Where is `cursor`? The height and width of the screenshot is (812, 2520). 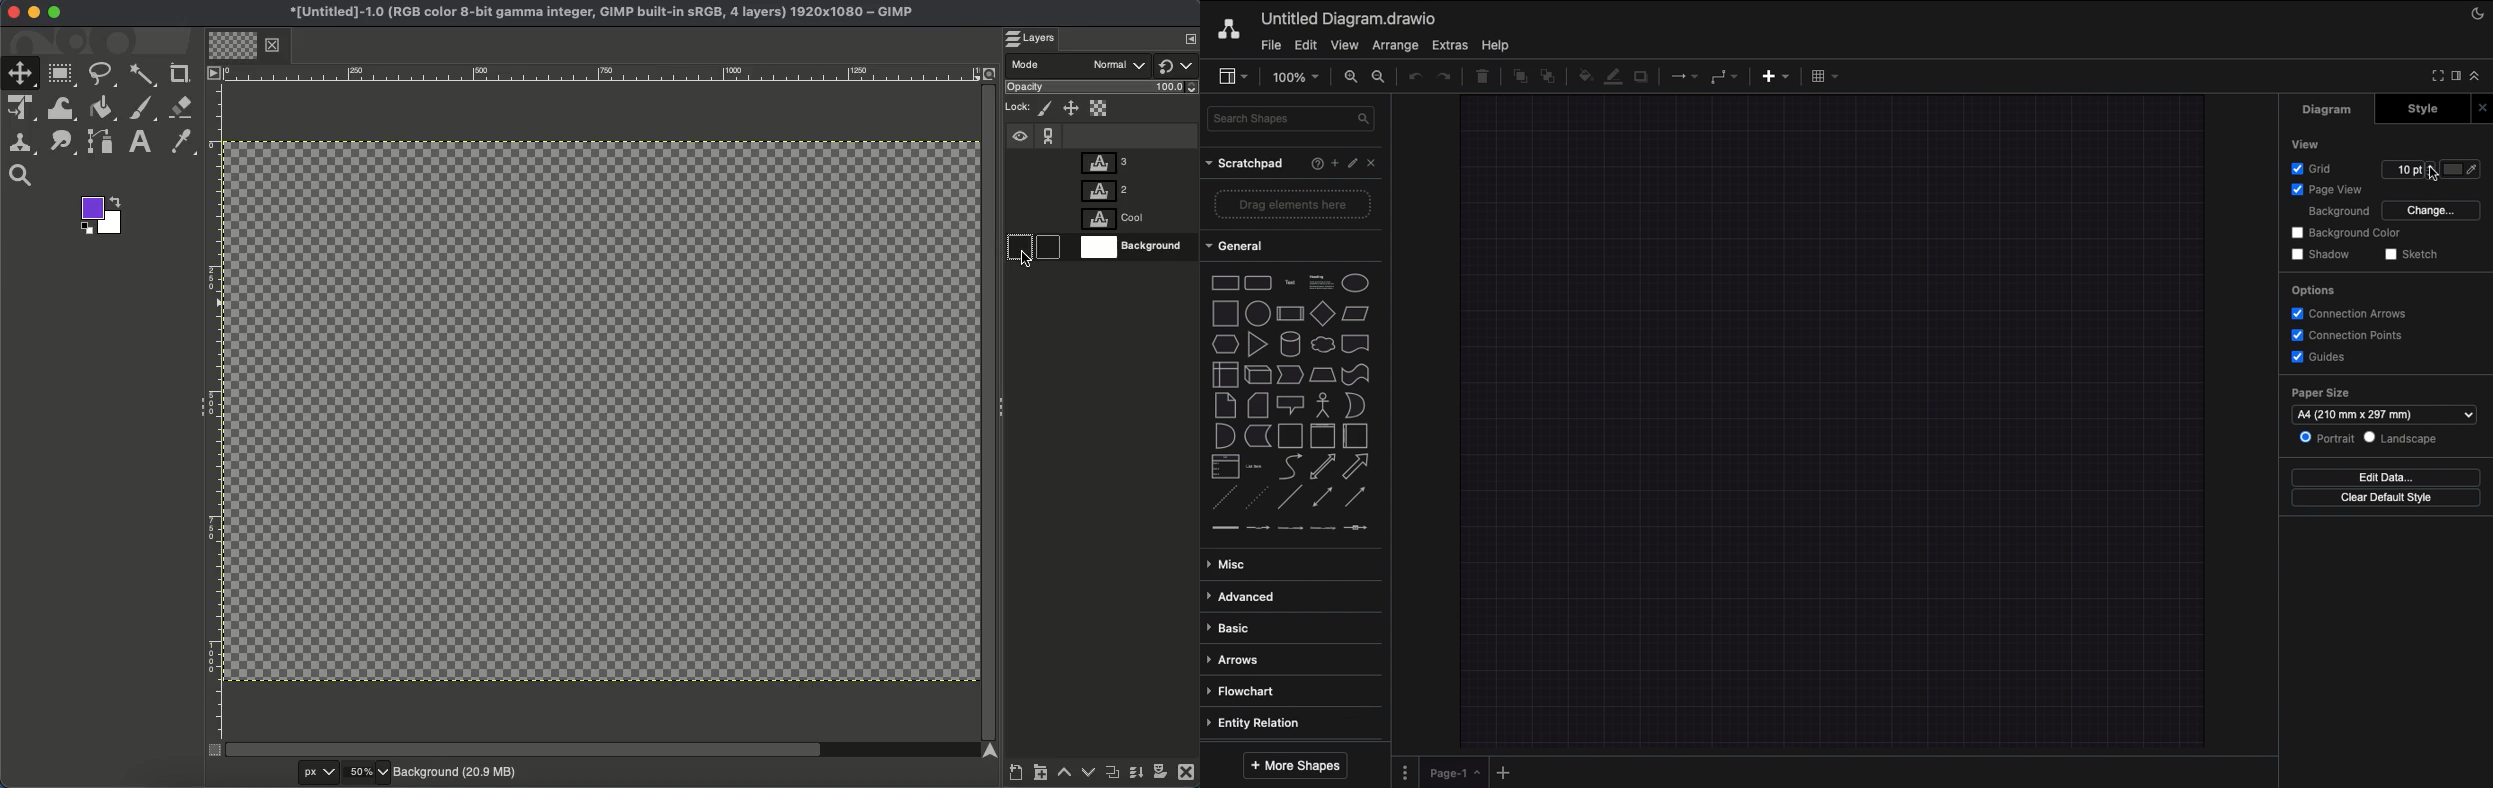 cursor is located at coordinates (2437, 175).